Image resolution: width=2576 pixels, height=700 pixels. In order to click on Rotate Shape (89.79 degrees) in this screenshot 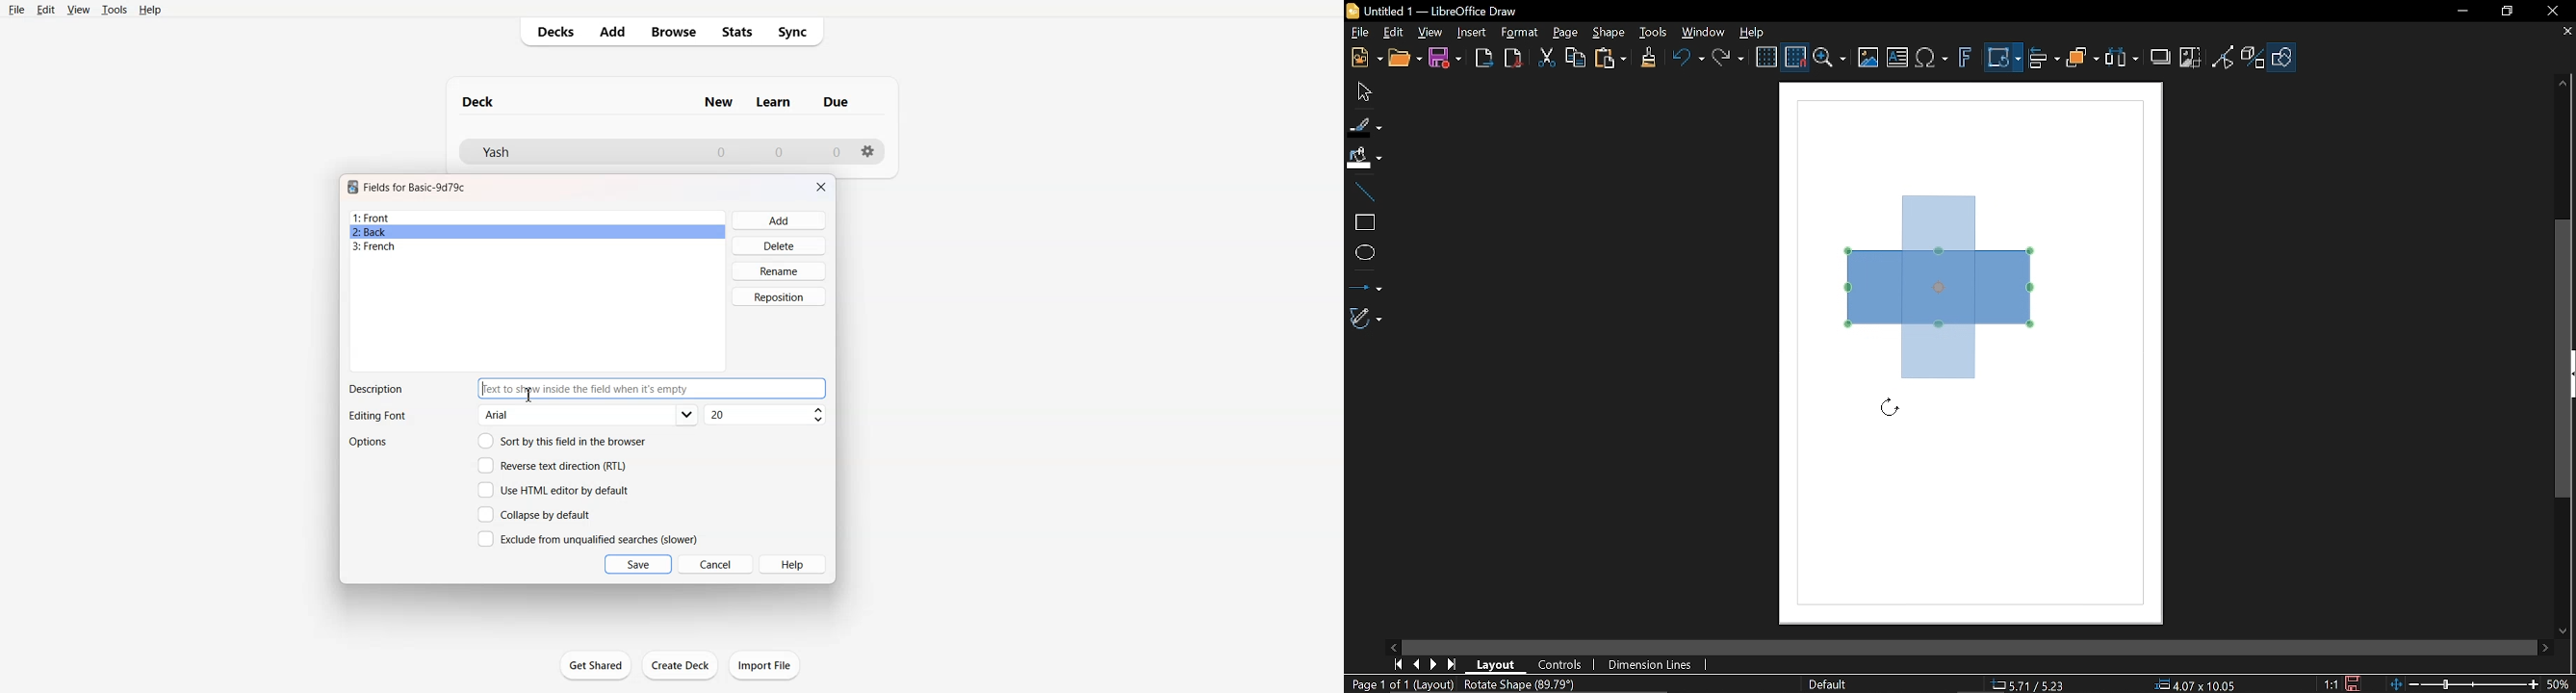, I will do `click(1519, 684)`.